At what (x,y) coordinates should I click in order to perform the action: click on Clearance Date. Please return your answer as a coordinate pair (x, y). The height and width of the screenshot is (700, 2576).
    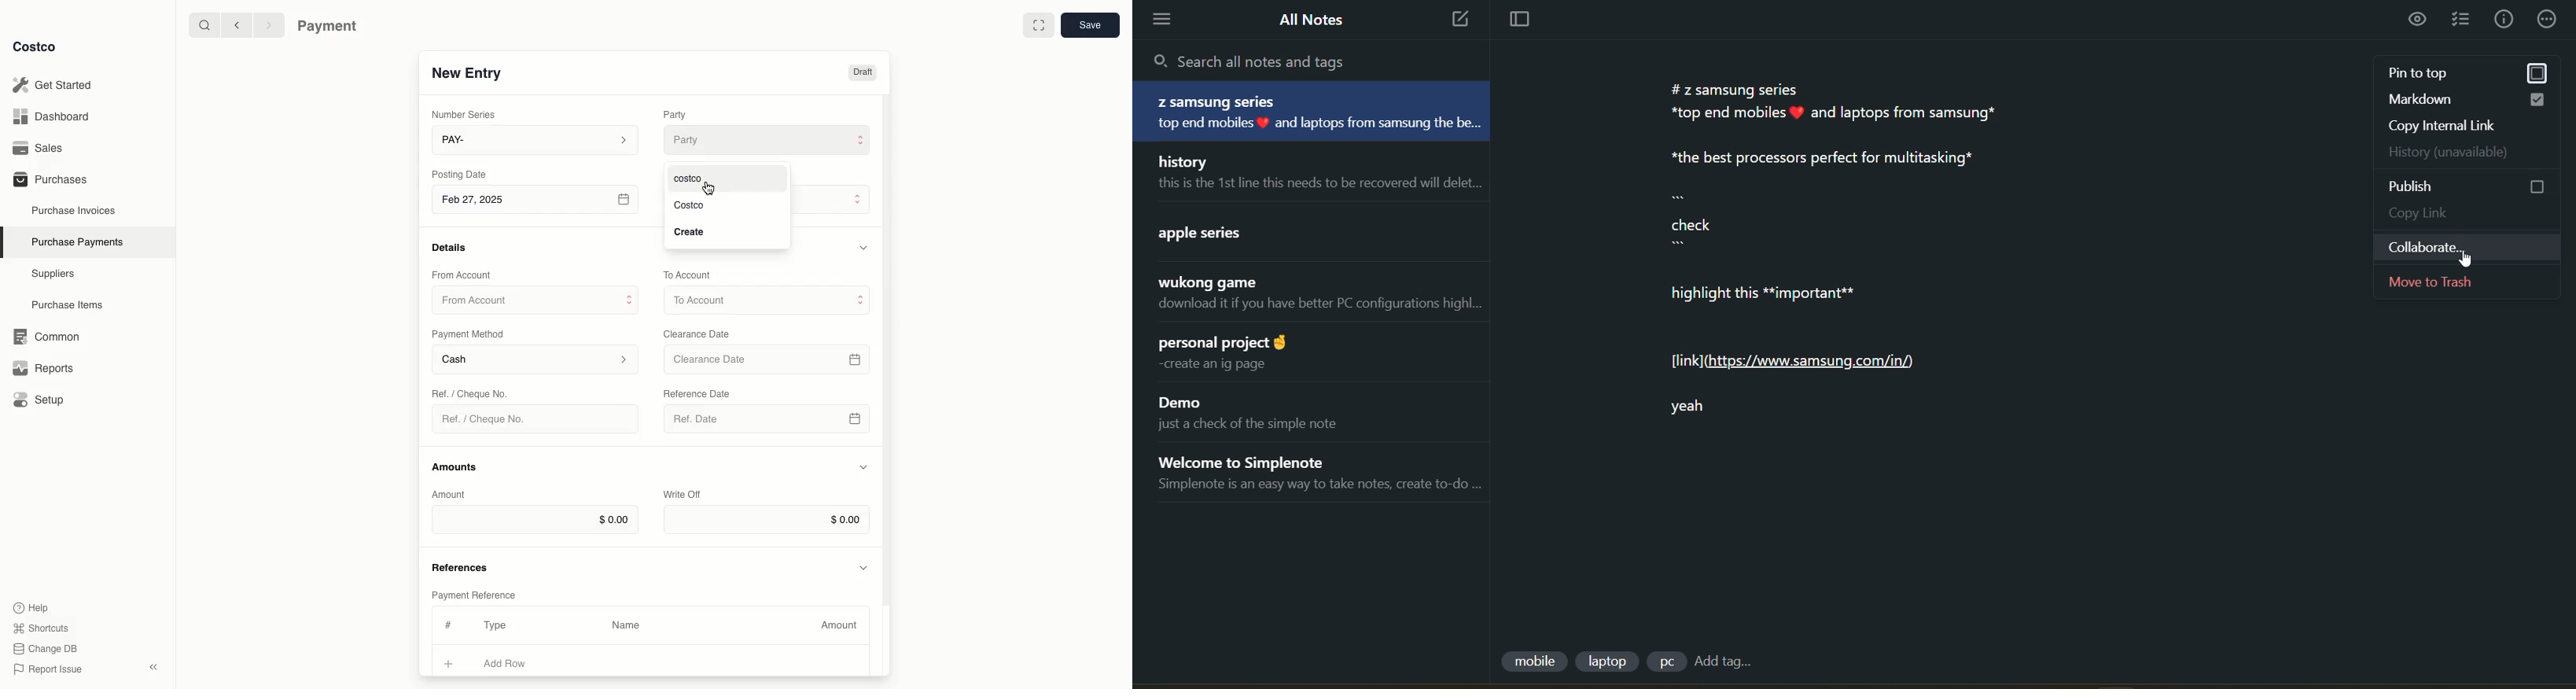
    Looking at the image, I should click on (769, 360).